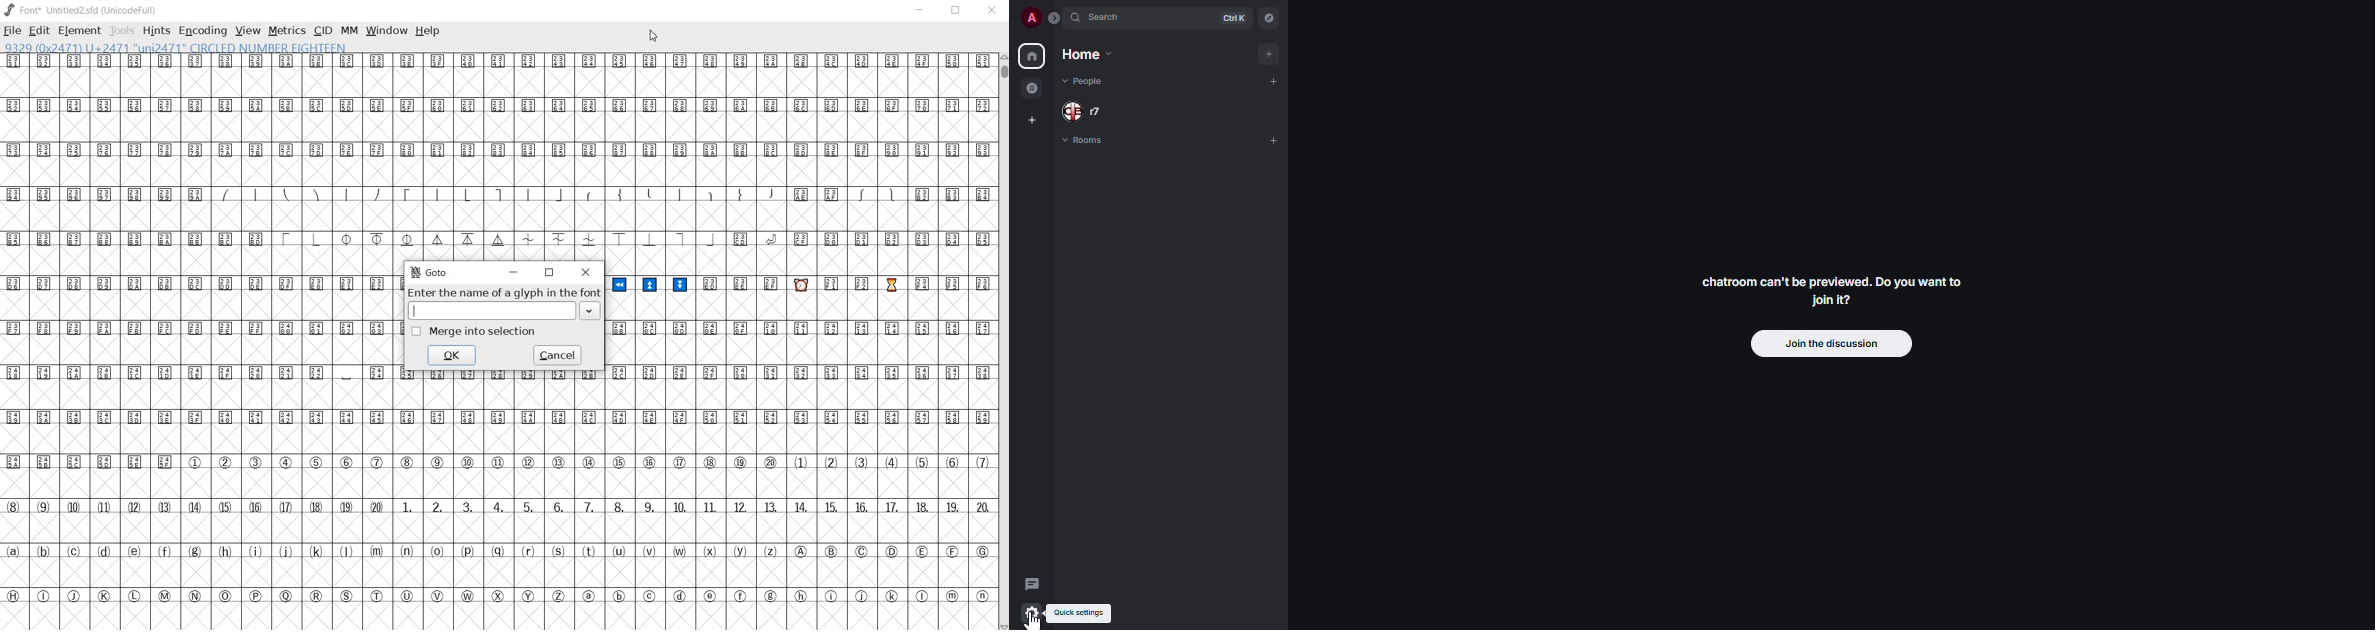 Image resolution: width=2380 pixels, height=644 pixels. I want to click on glyph characters, so click(696, 142).